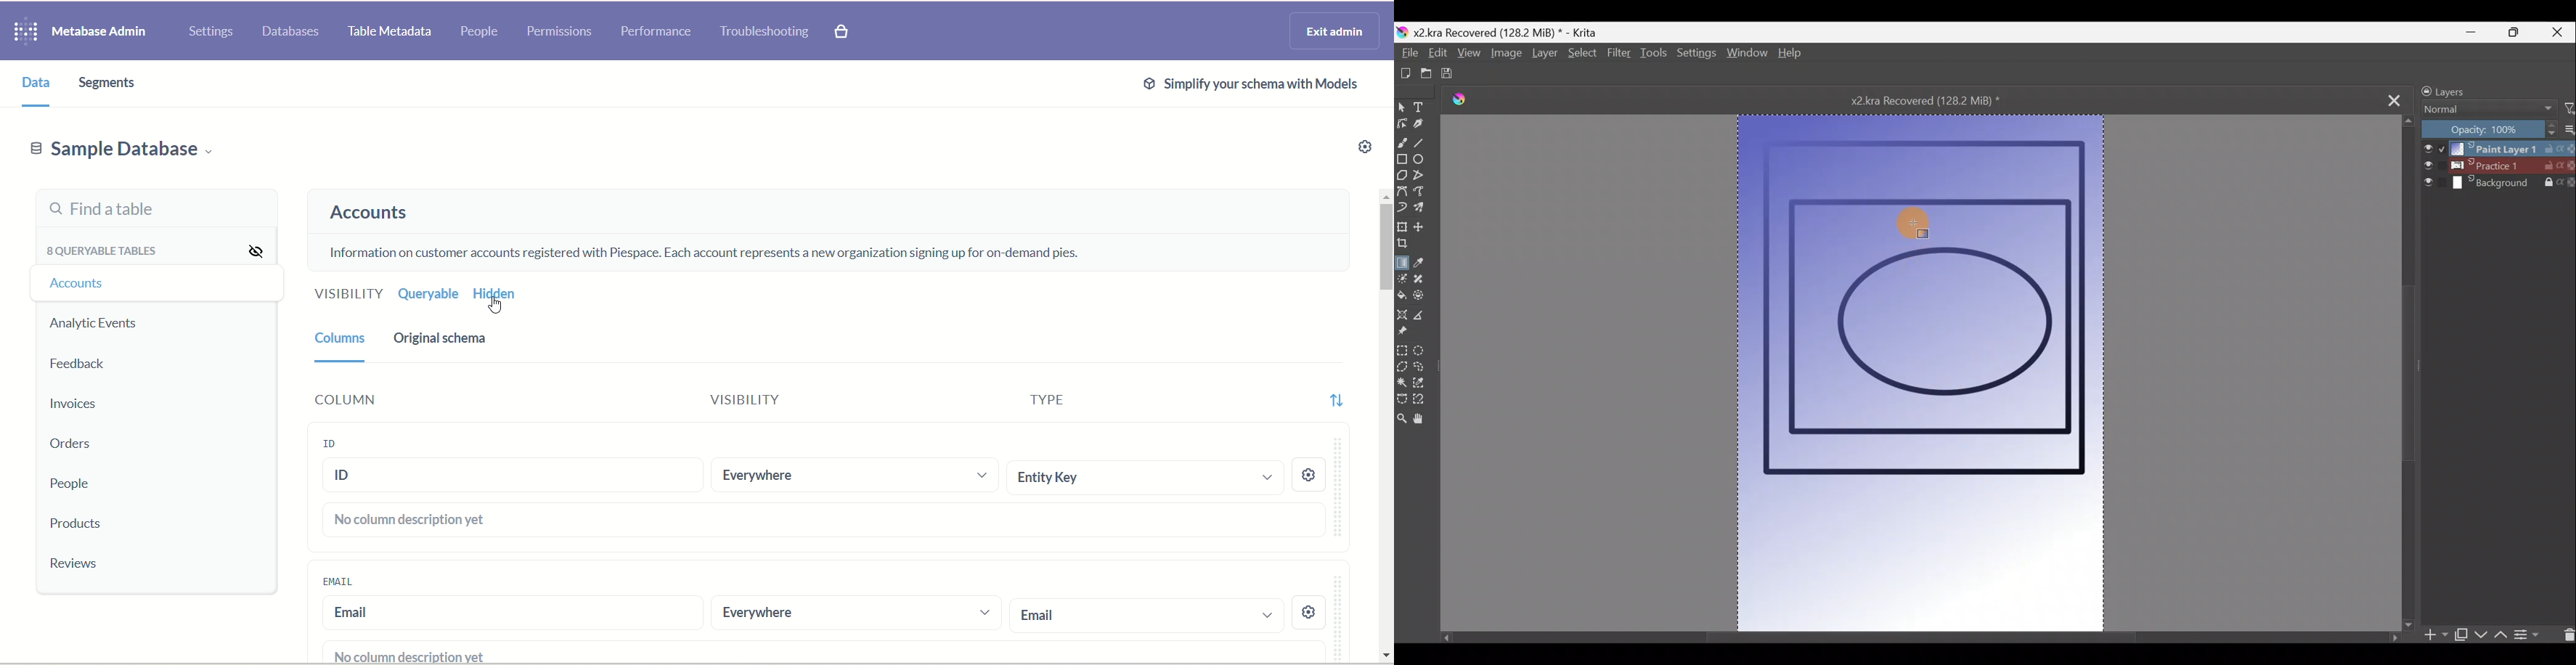 This screenshot has height=672, width=2576. I want to click on Select shapes tool, so click(1401, 108).